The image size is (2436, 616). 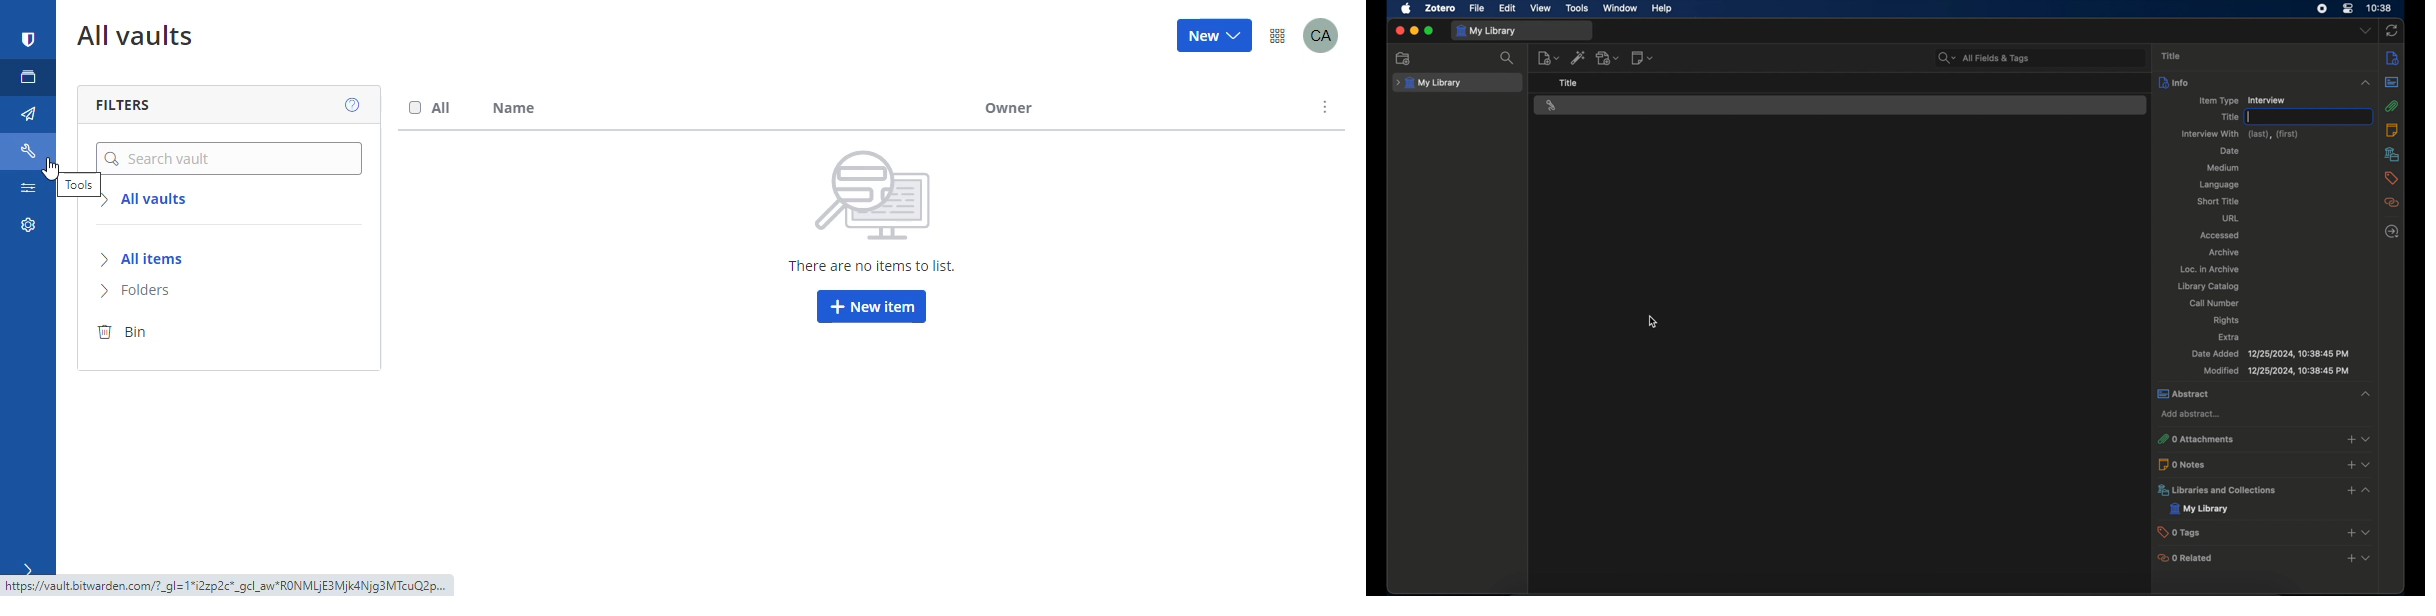 I want to click on related, so click(x=2392, y=203).